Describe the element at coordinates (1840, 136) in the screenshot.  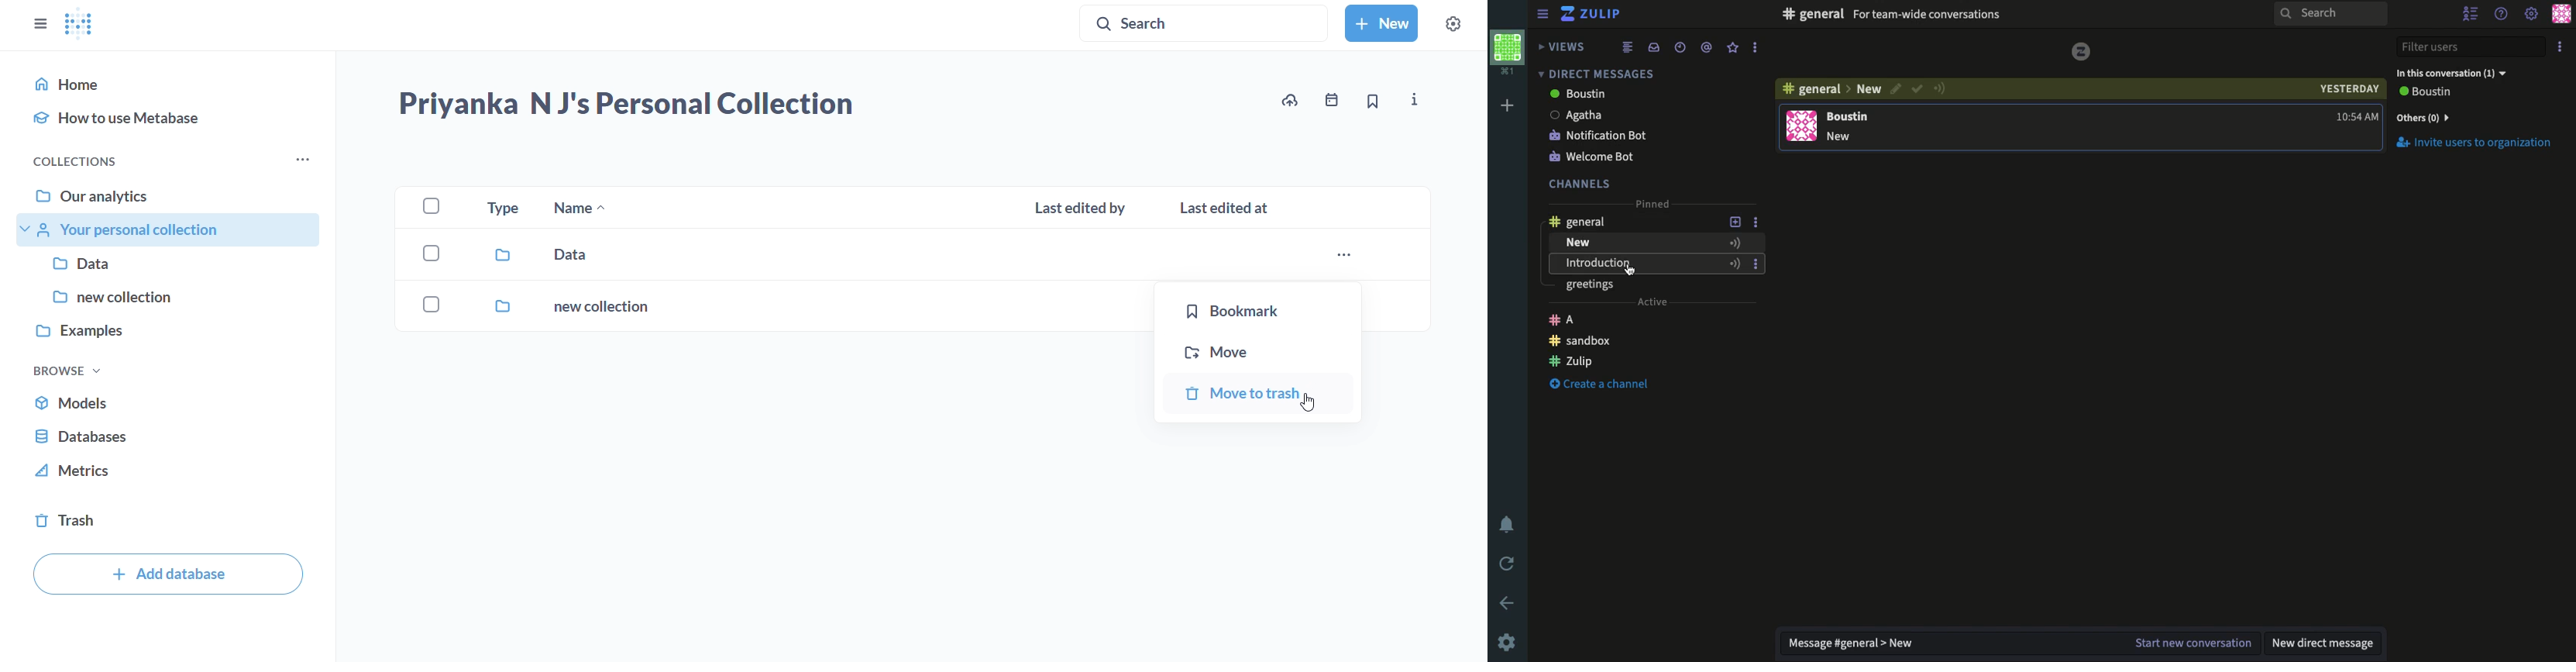
I see `new` at that location.